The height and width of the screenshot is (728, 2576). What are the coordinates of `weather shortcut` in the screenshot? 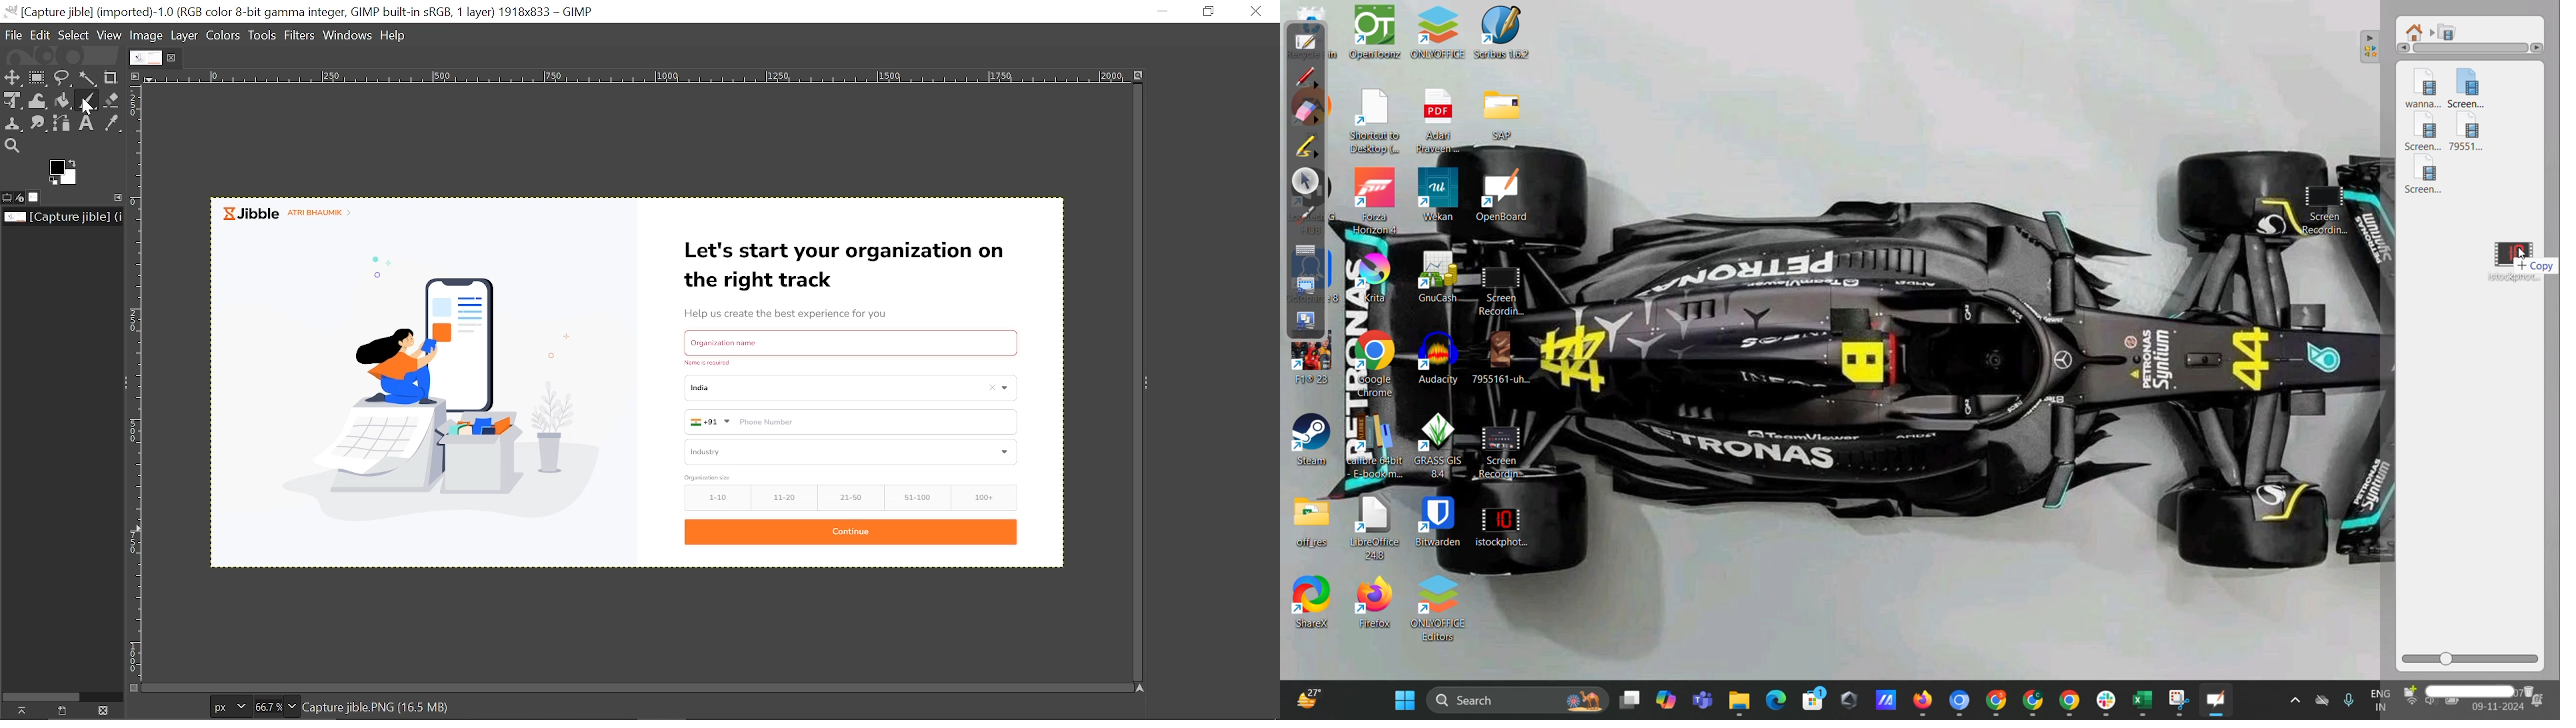 It's located at (1305, 699).